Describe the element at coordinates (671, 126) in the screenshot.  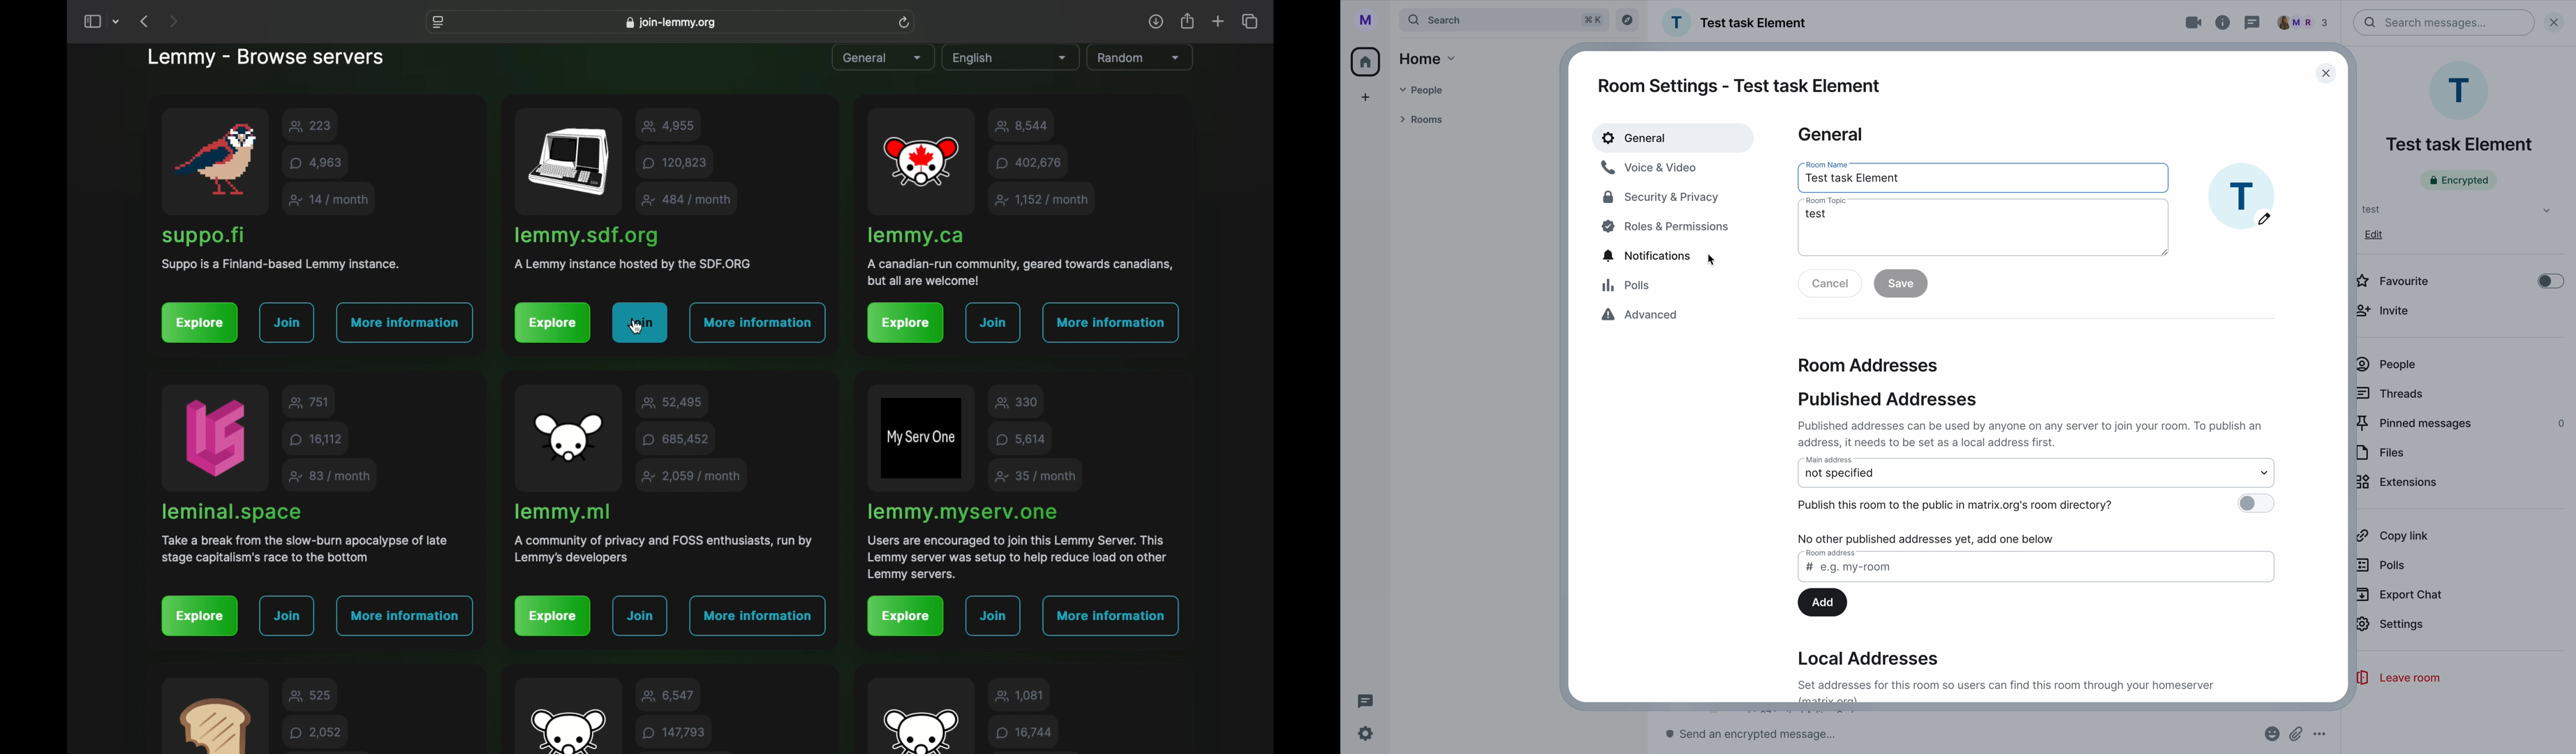
I see `participants` at that location.